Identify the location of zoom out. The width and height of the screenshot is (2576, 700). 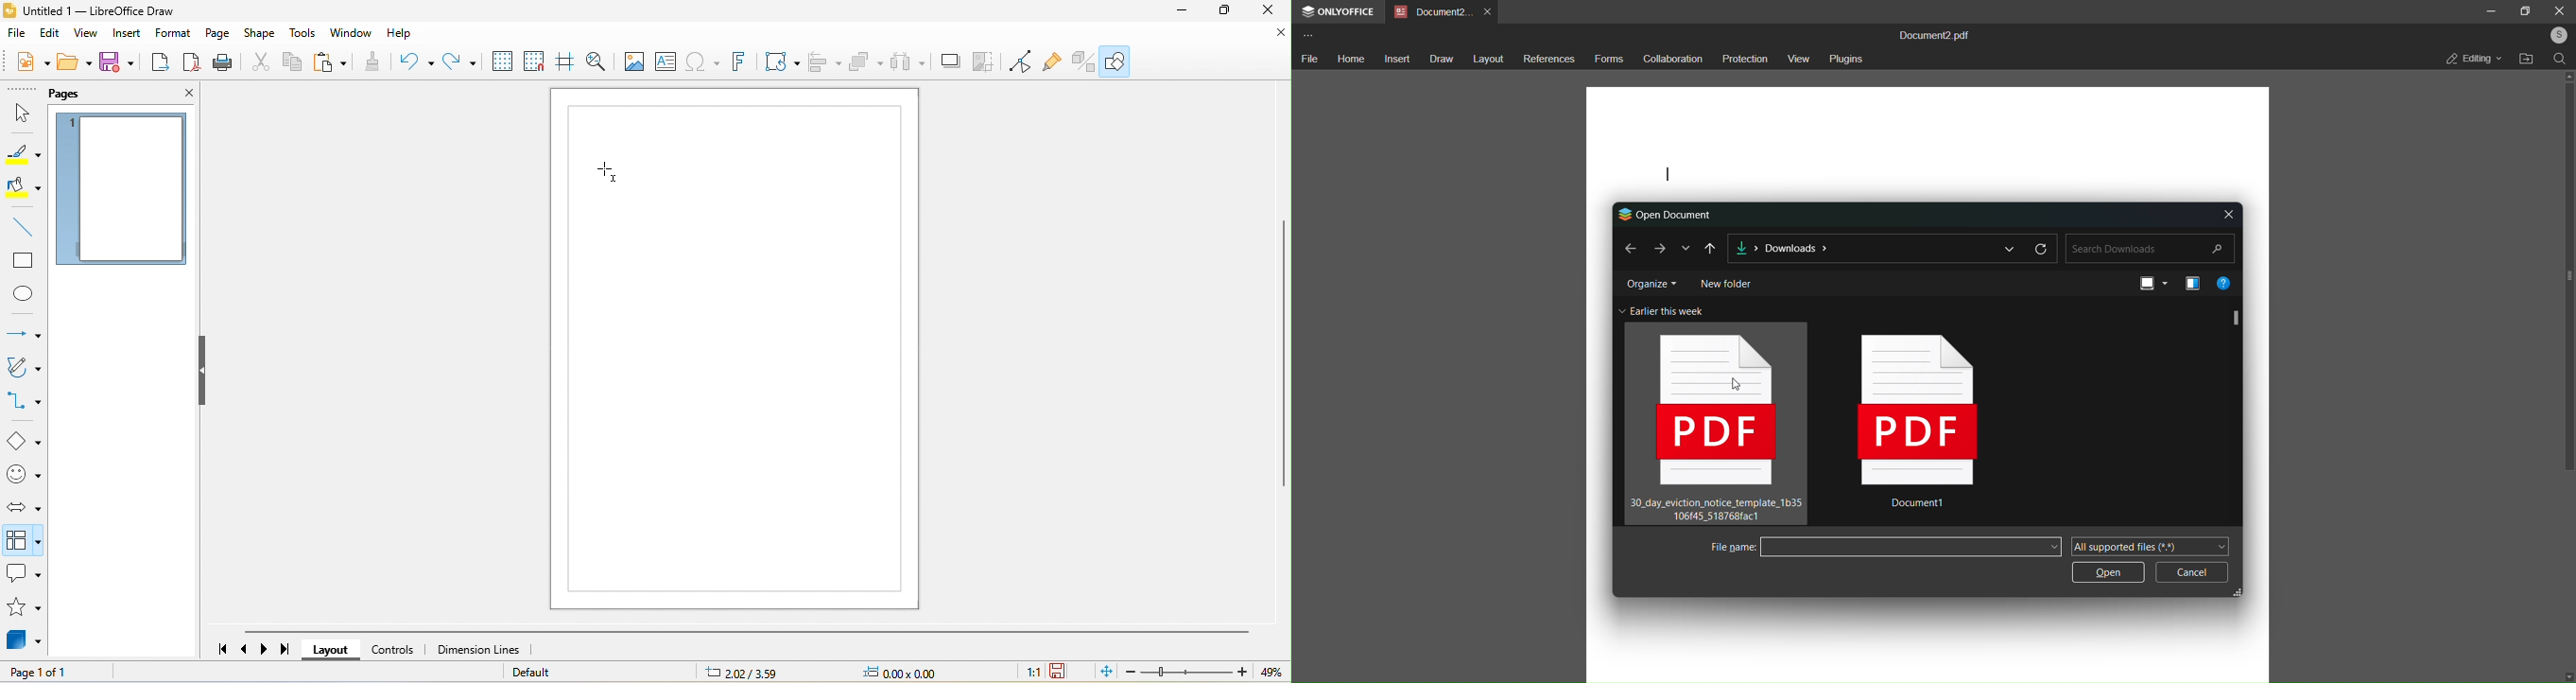
(1130, 674).